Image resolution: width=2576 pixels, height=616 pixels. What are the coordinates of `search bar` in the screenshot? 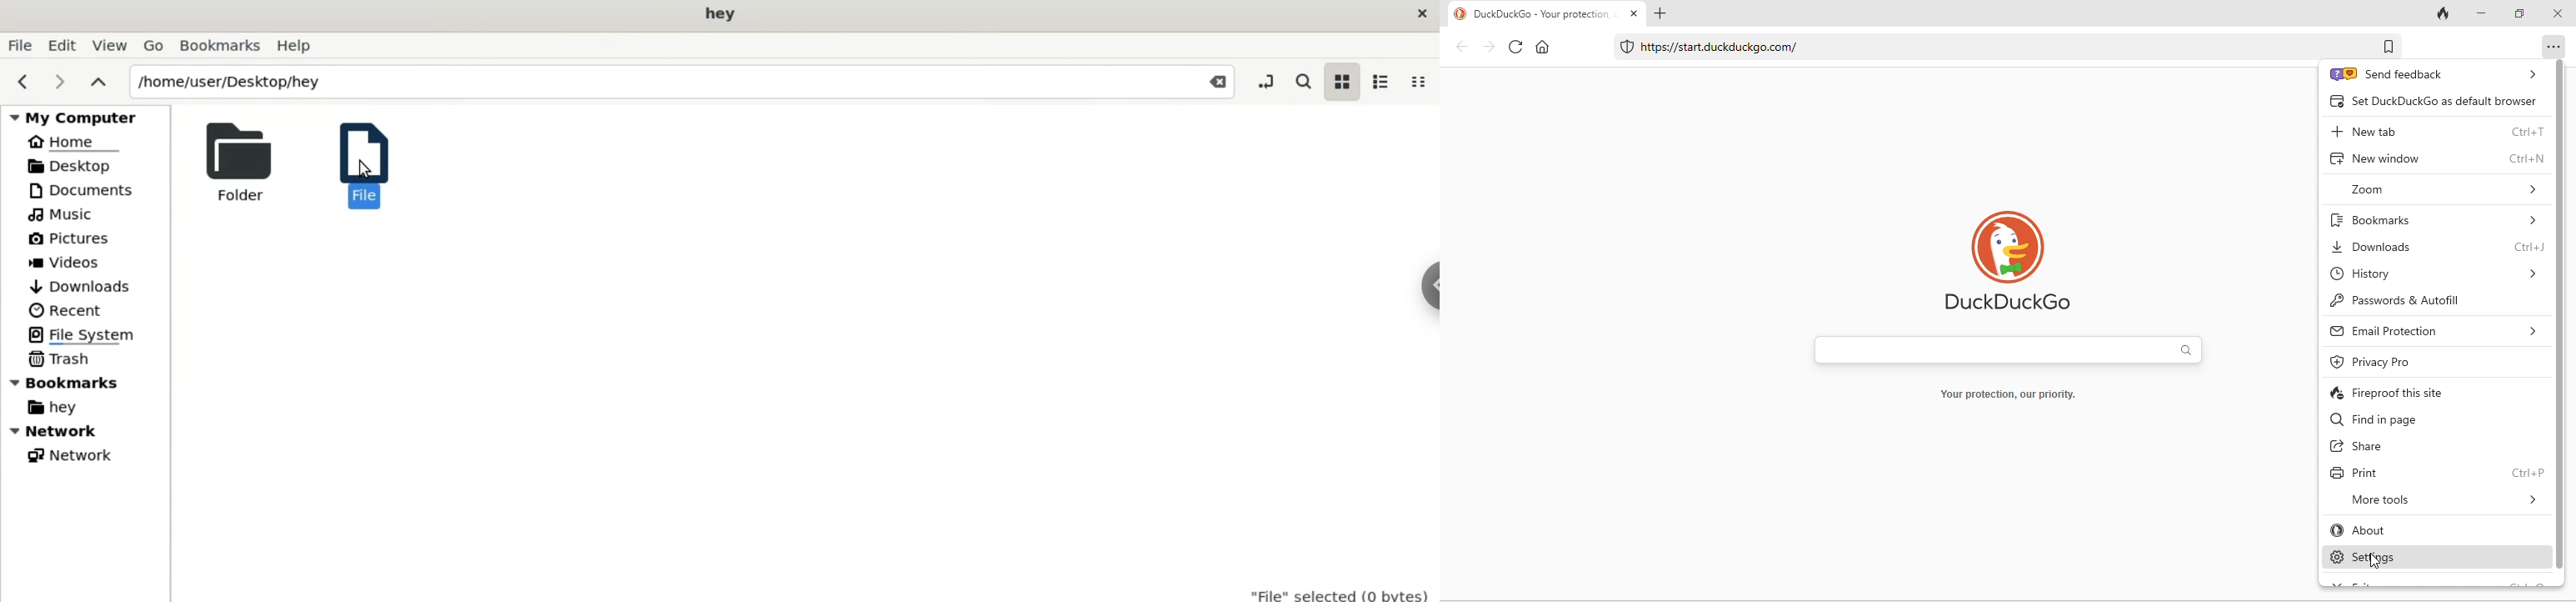 It's located at (2005, 350).